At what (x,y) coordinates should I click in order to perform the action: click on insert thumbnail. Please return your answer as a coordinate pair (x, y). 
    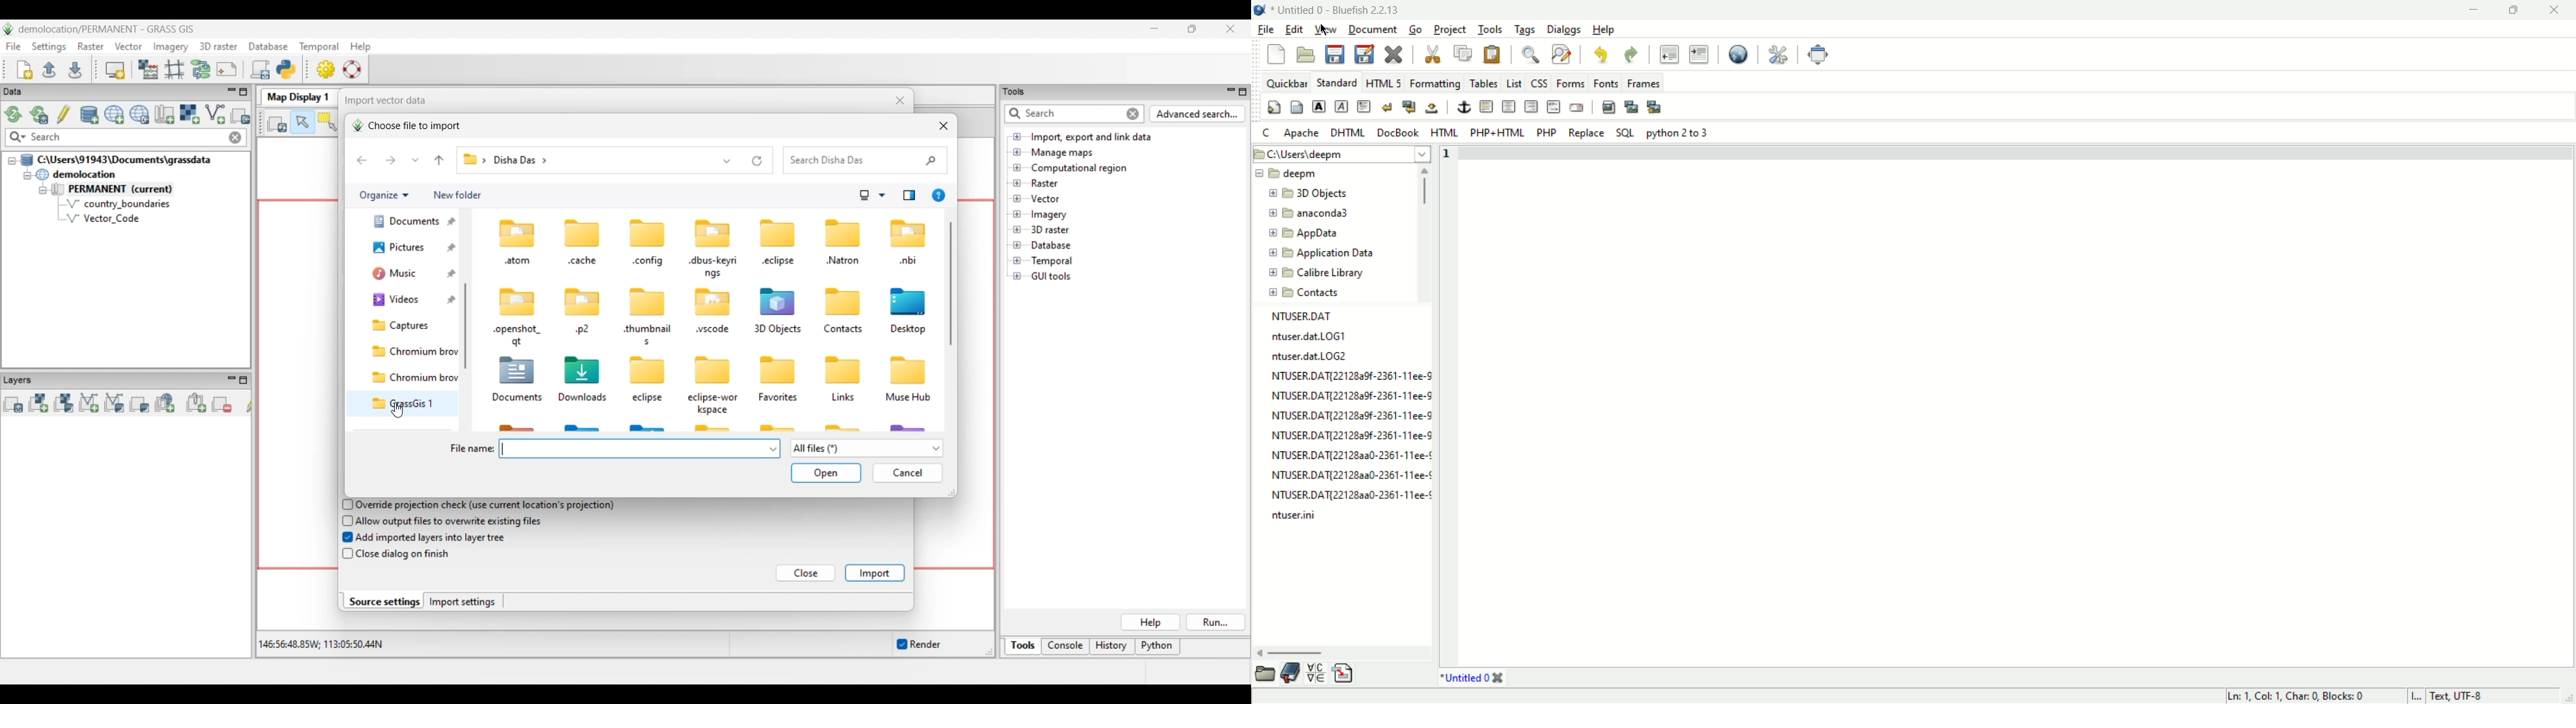
    Looking at the image, I should click on (1631, 106).